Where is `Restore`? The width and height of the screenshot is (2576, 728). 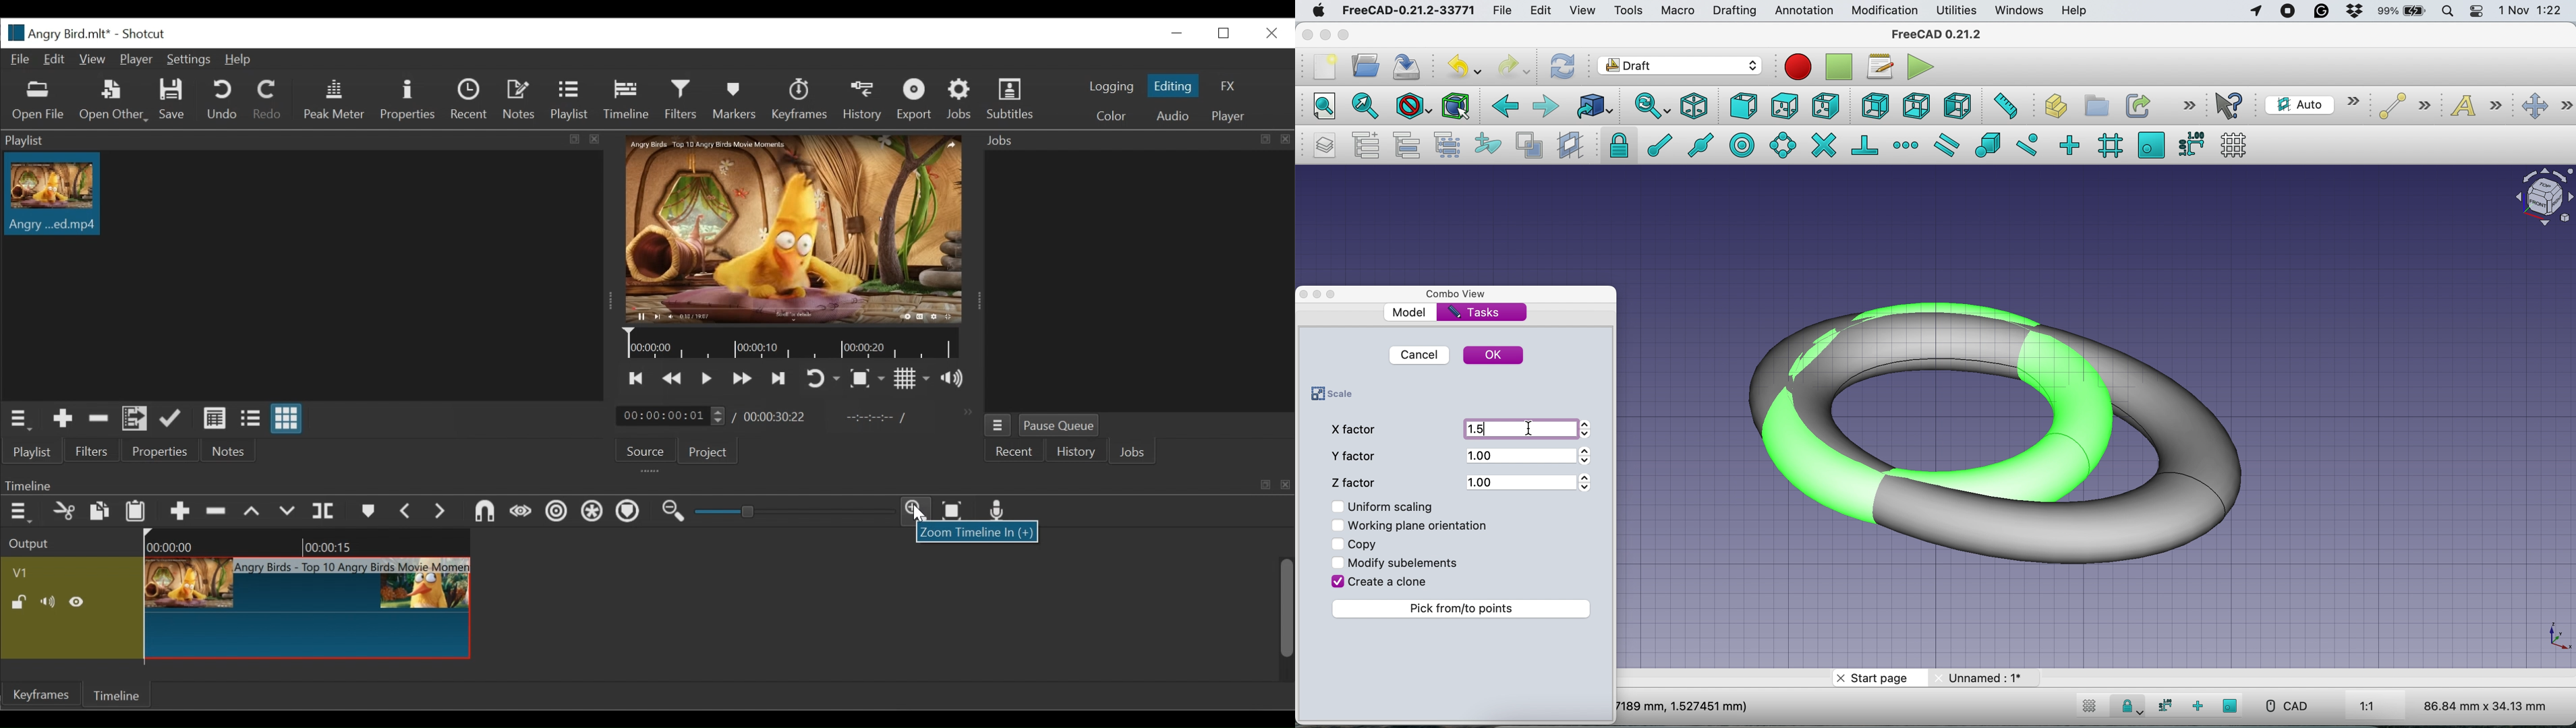
Restore is located at coordinates (1223, 33).